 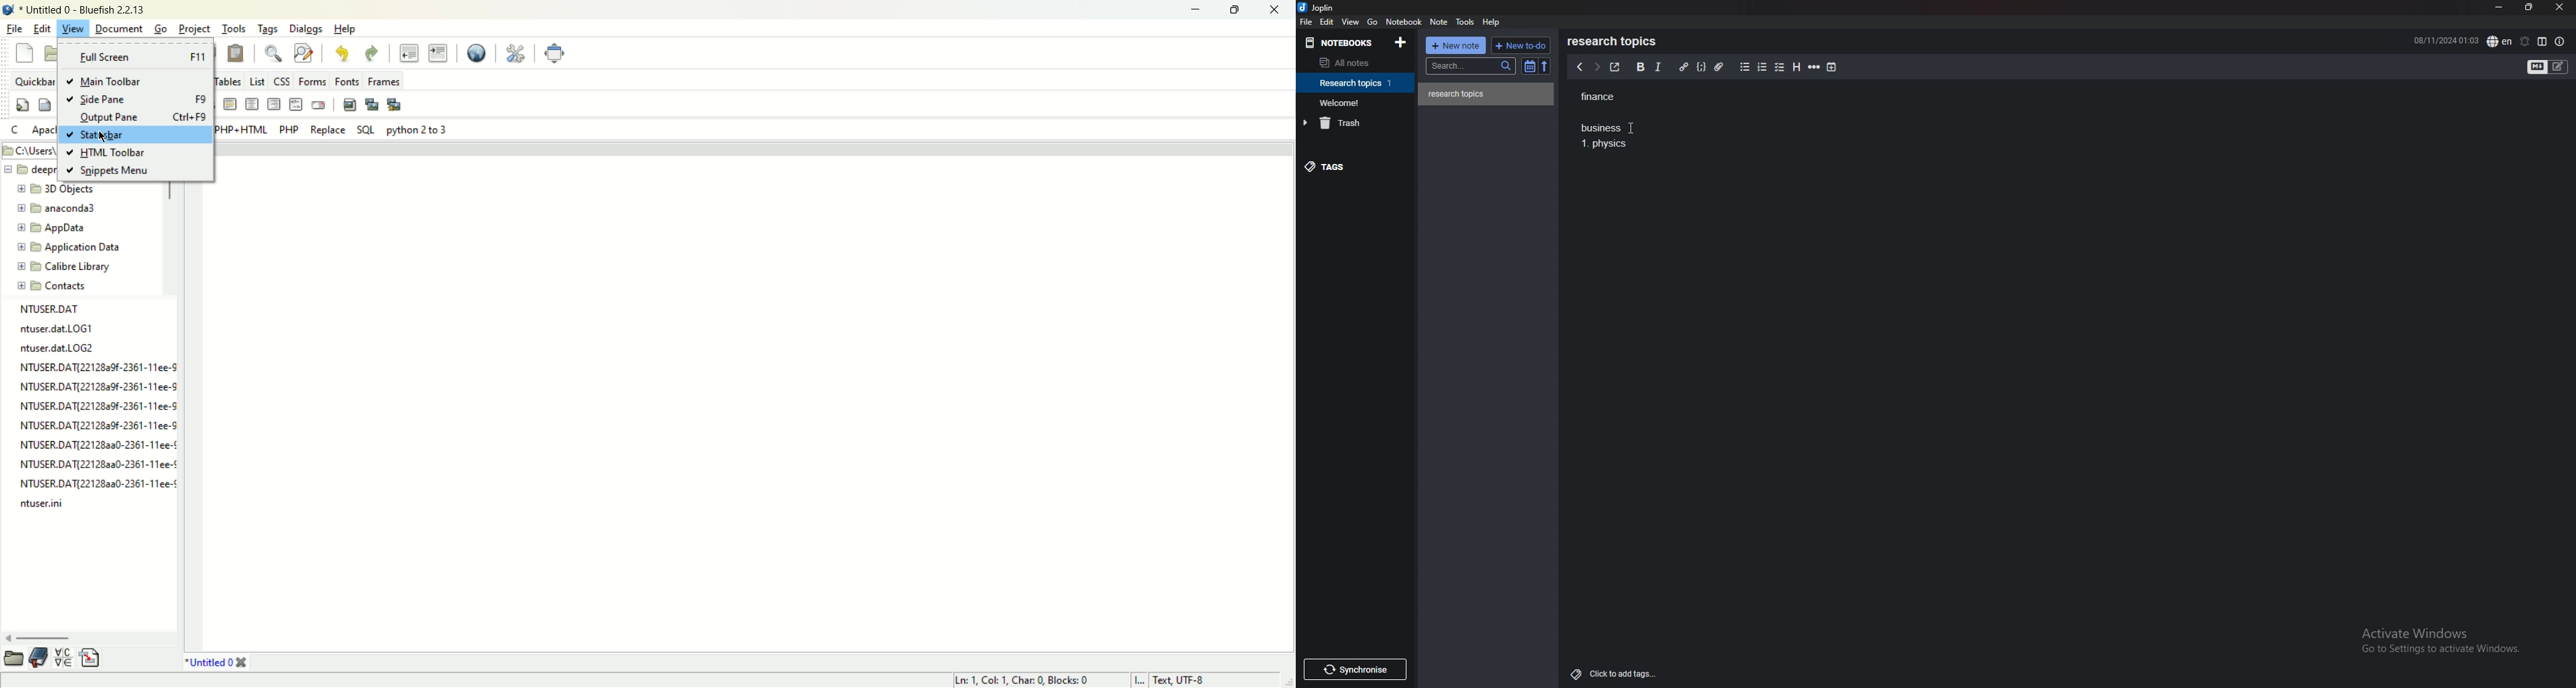 I want to click on bullet list, so click(x=1745, y=67).